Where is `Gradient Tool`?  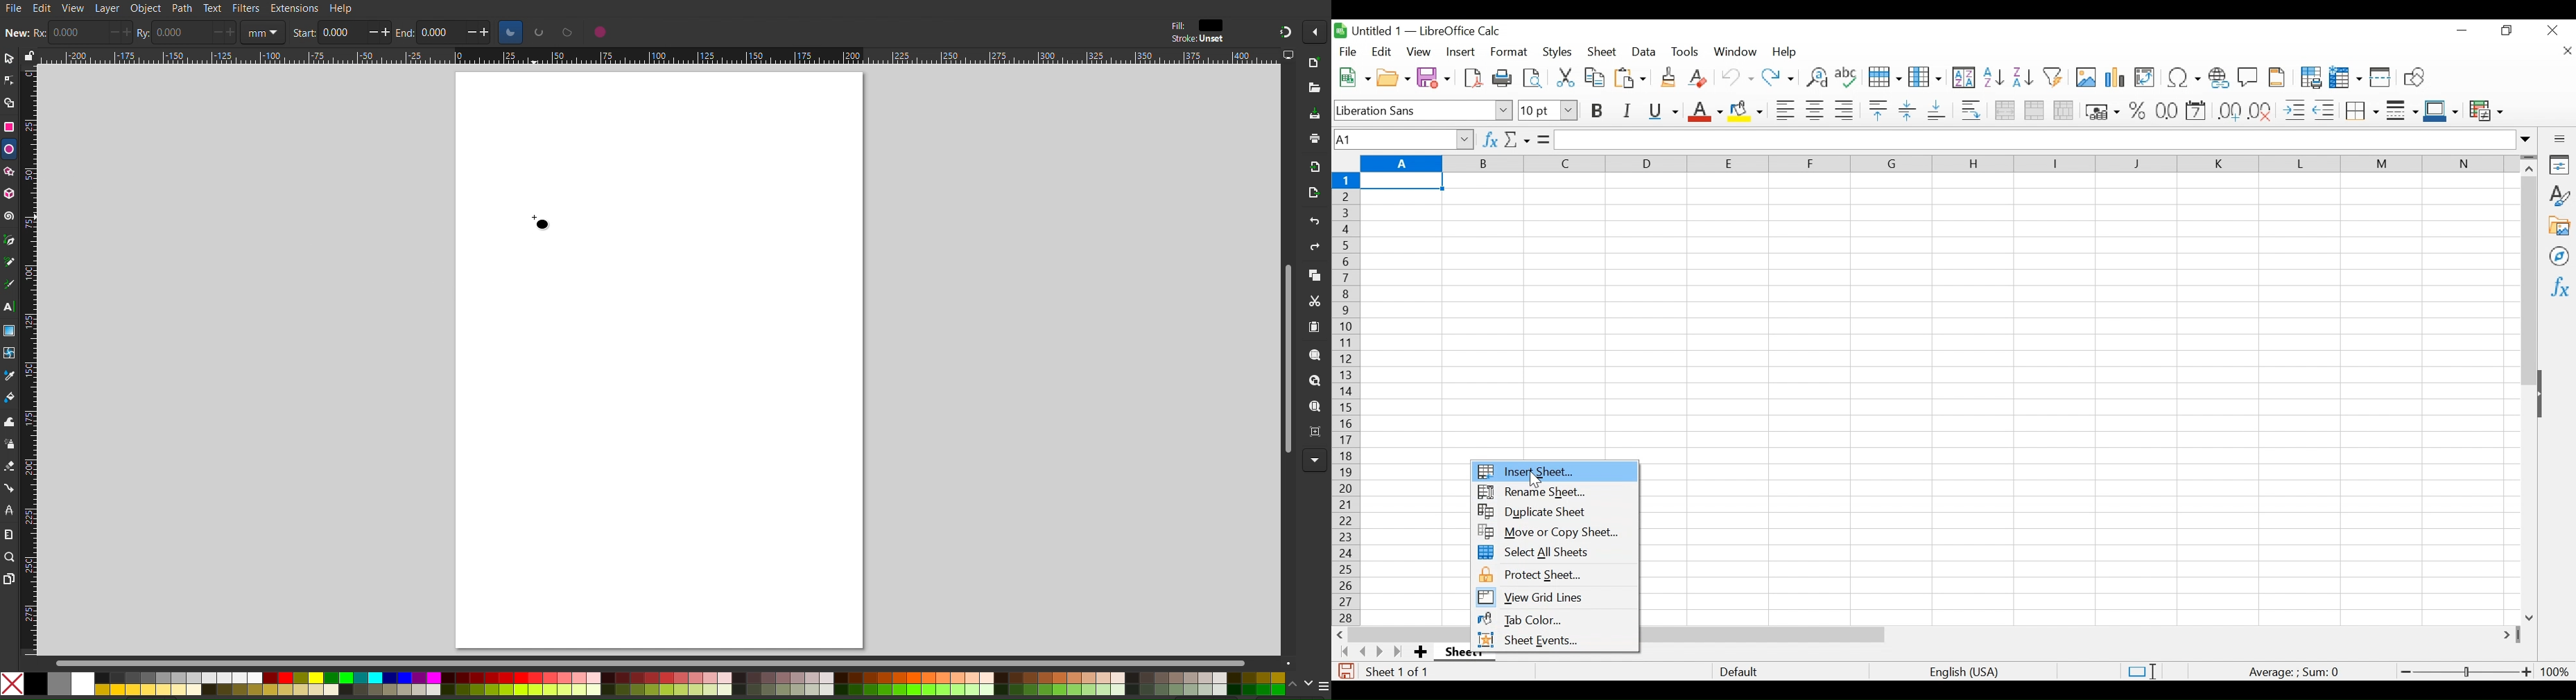
Gradient Tool is located at coordinates (9, 331).